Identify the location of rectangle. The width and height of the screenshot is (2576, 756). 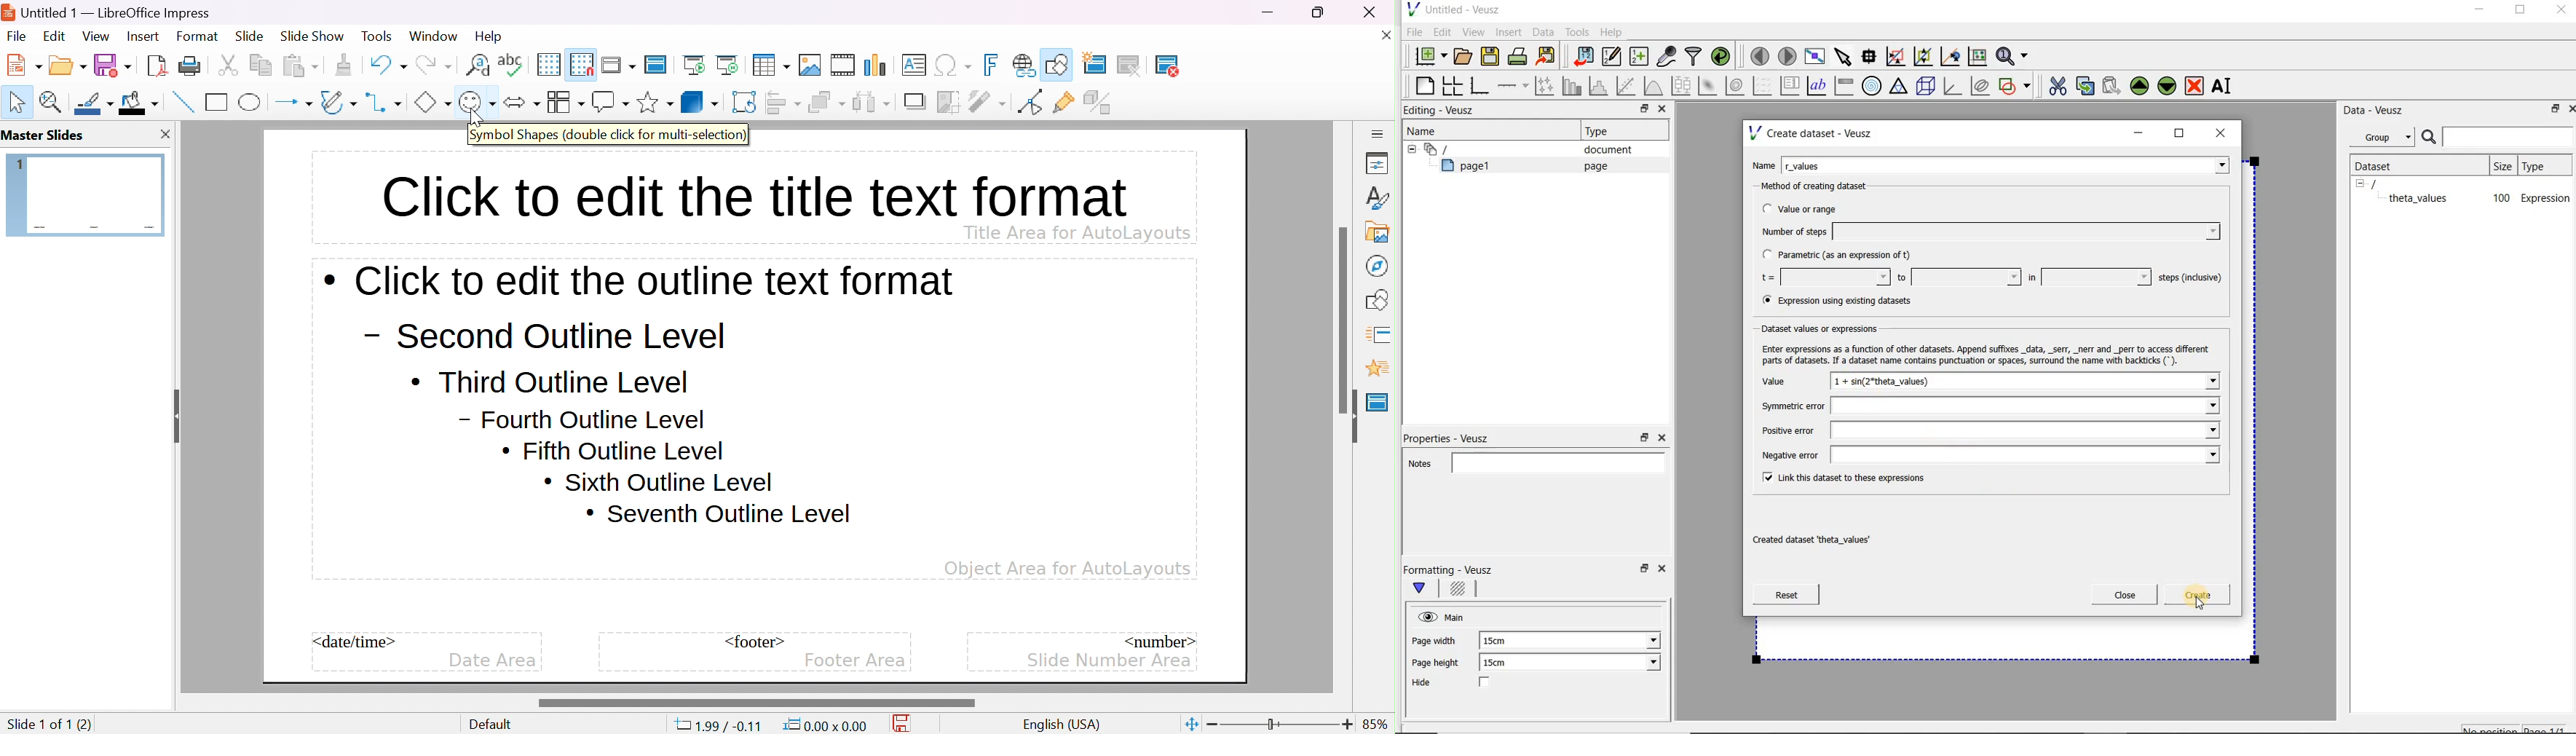
(217, 101).